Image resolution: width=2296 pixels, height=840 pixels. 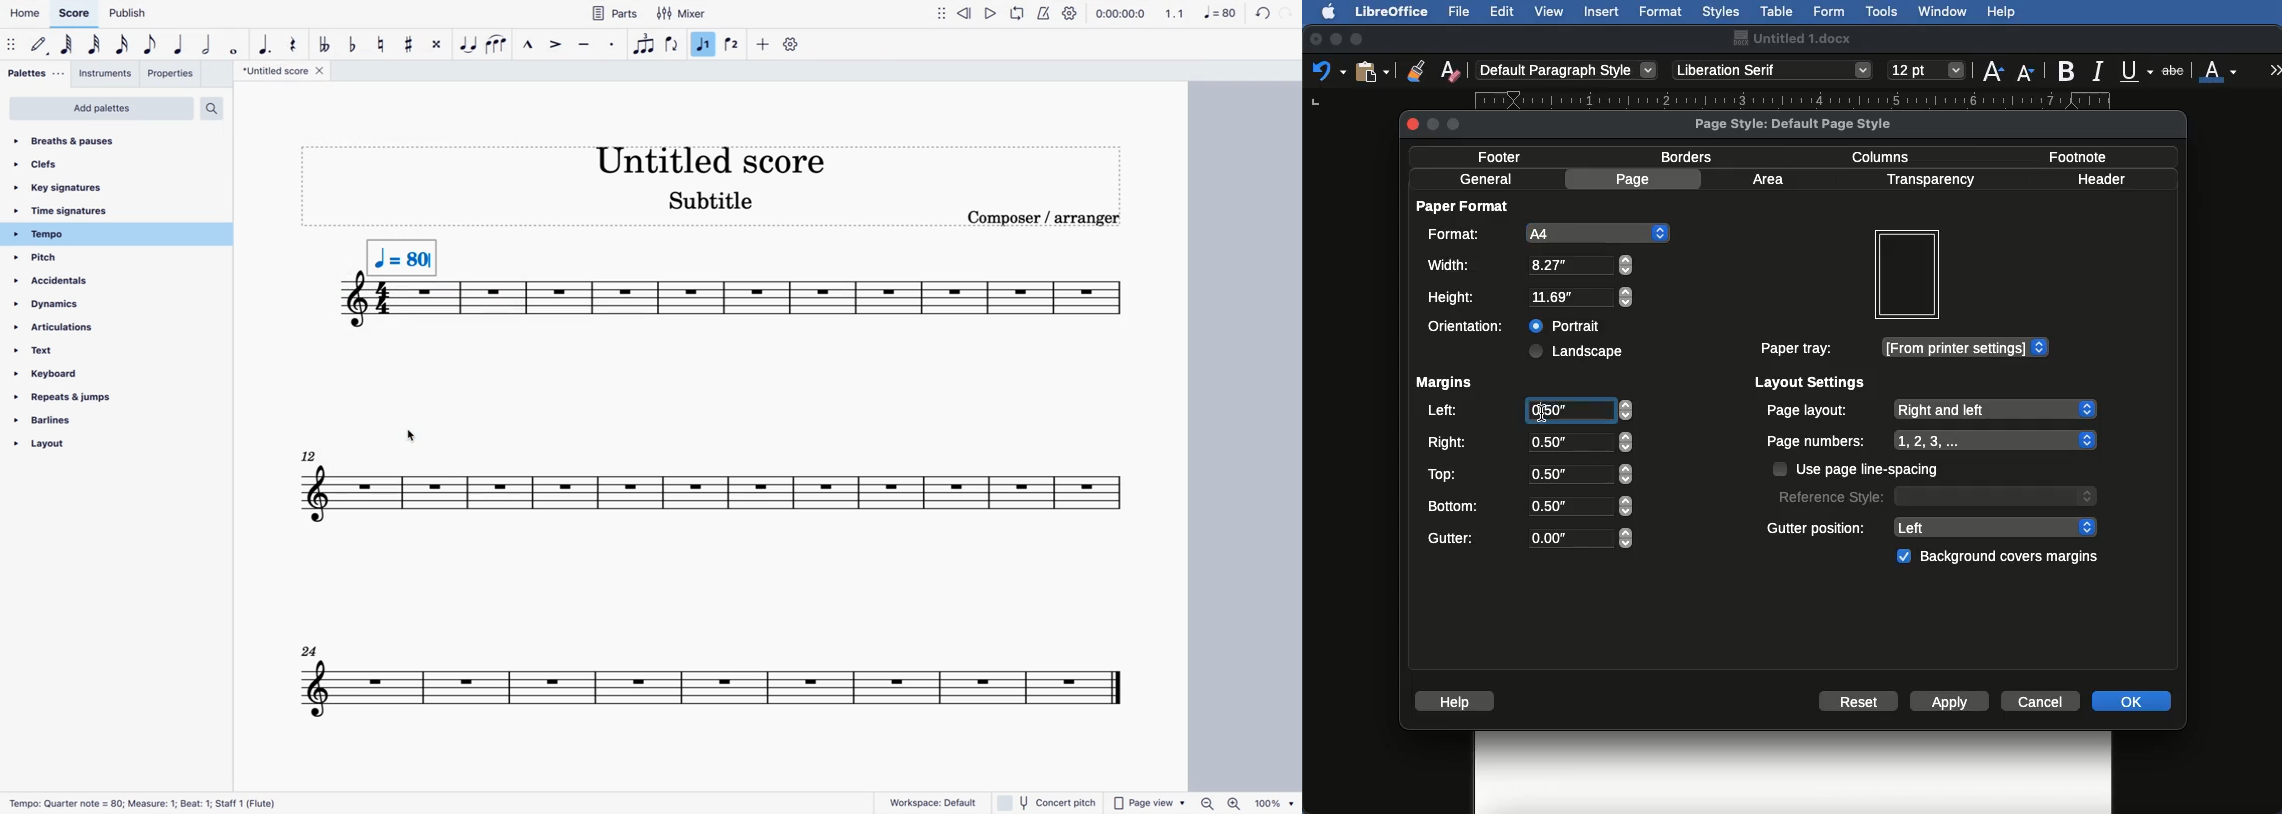 What do you see at coordinates (2076, 156) in the screenshot?
I see `Footnote` at bounding box center [2076, 156].